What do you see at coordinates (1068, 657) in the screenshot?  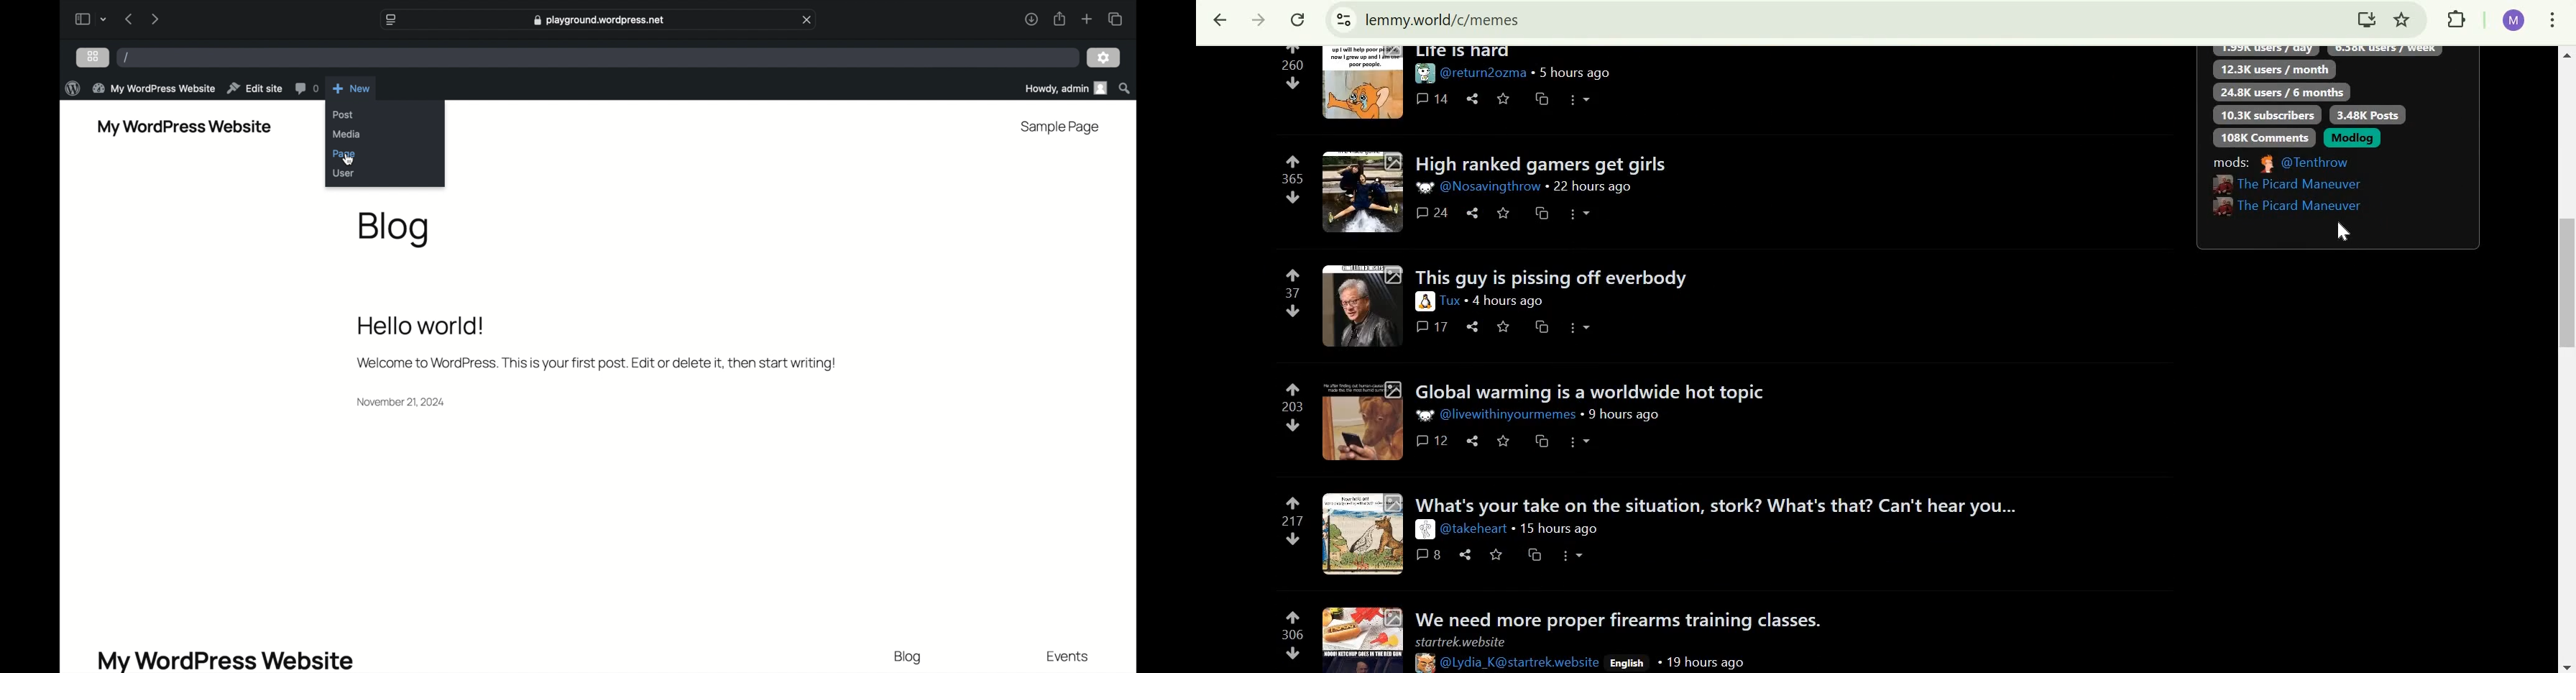 I see `events` at bounding box center [1068, 657].